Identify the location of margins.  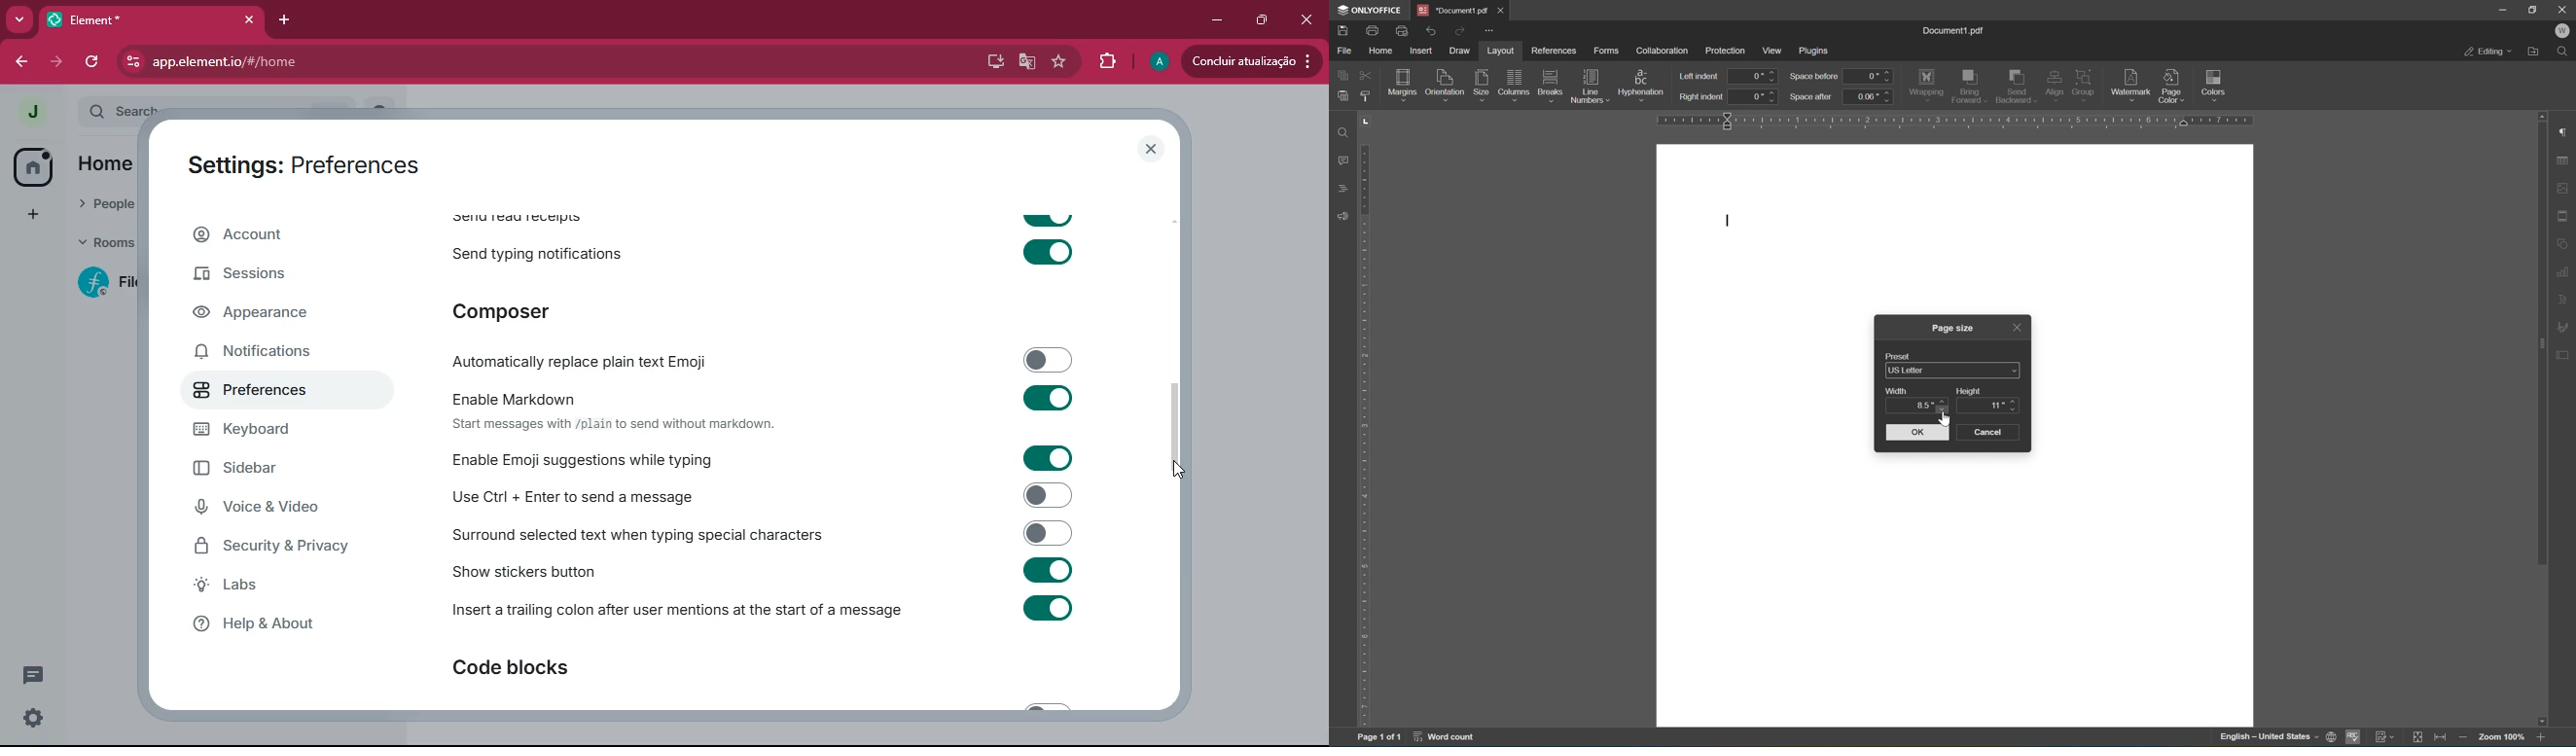
(1402, 83).